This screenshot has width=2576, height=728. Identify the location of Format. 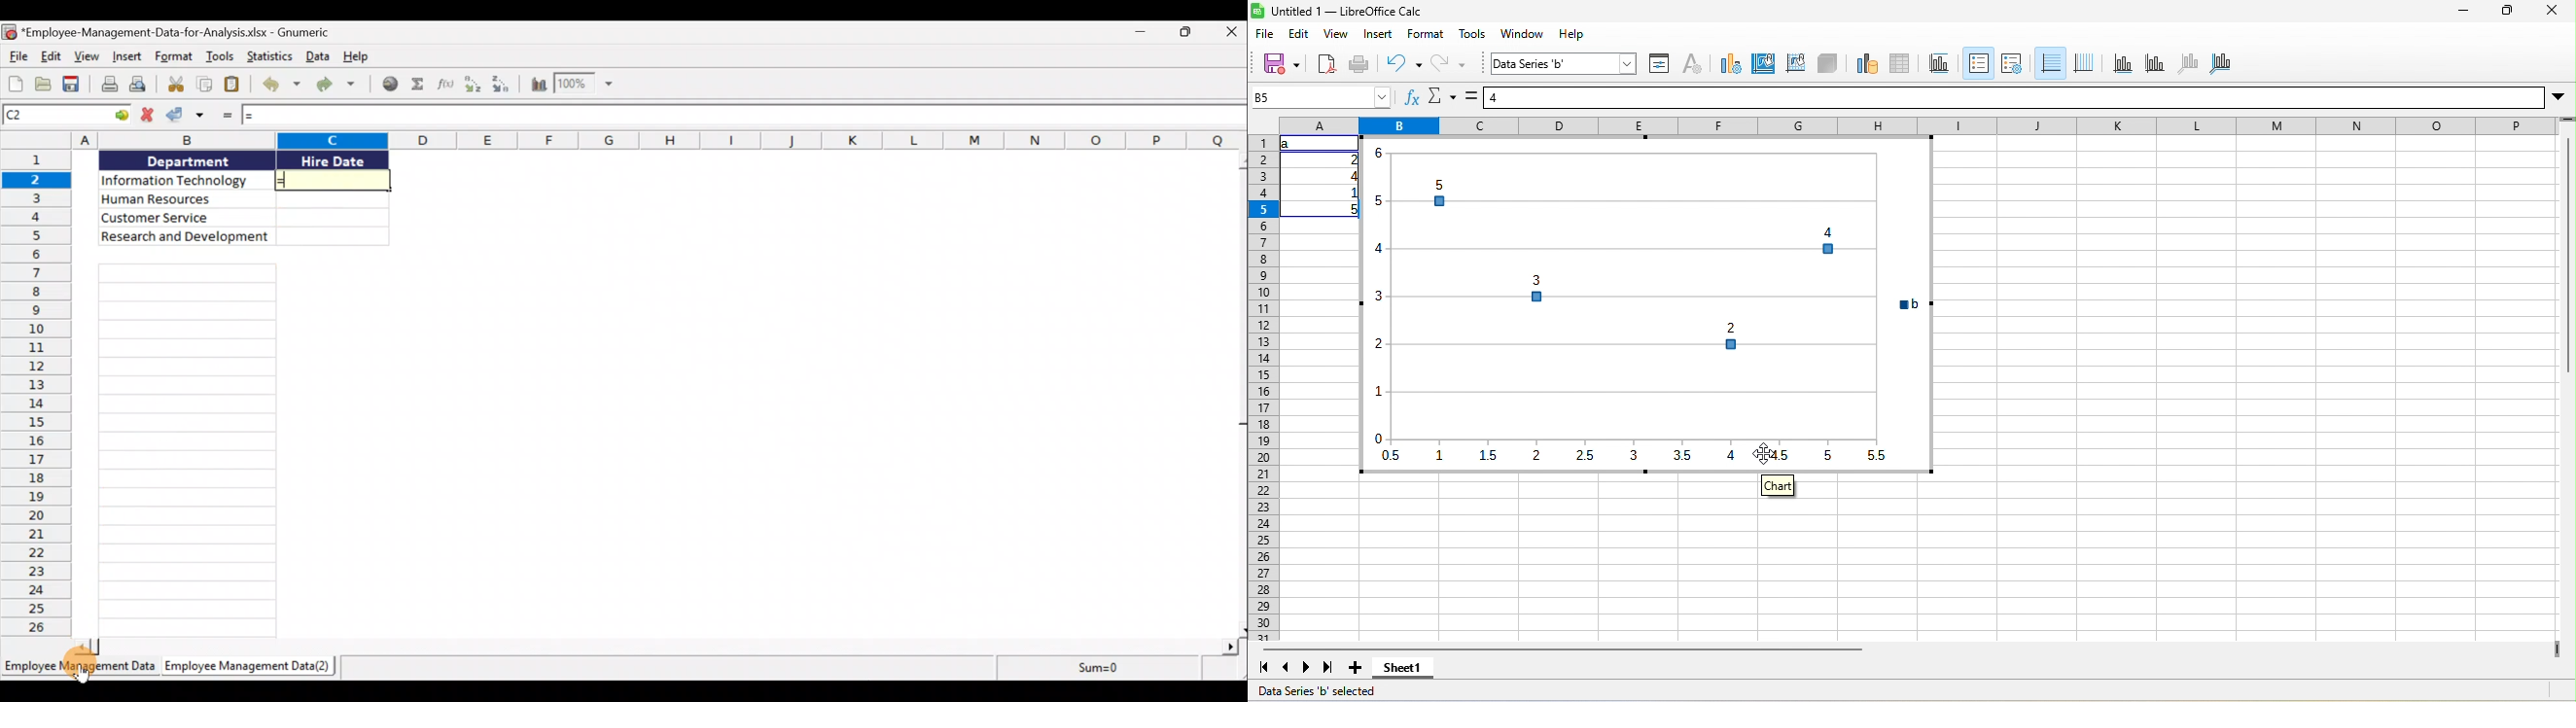
(174, 58).